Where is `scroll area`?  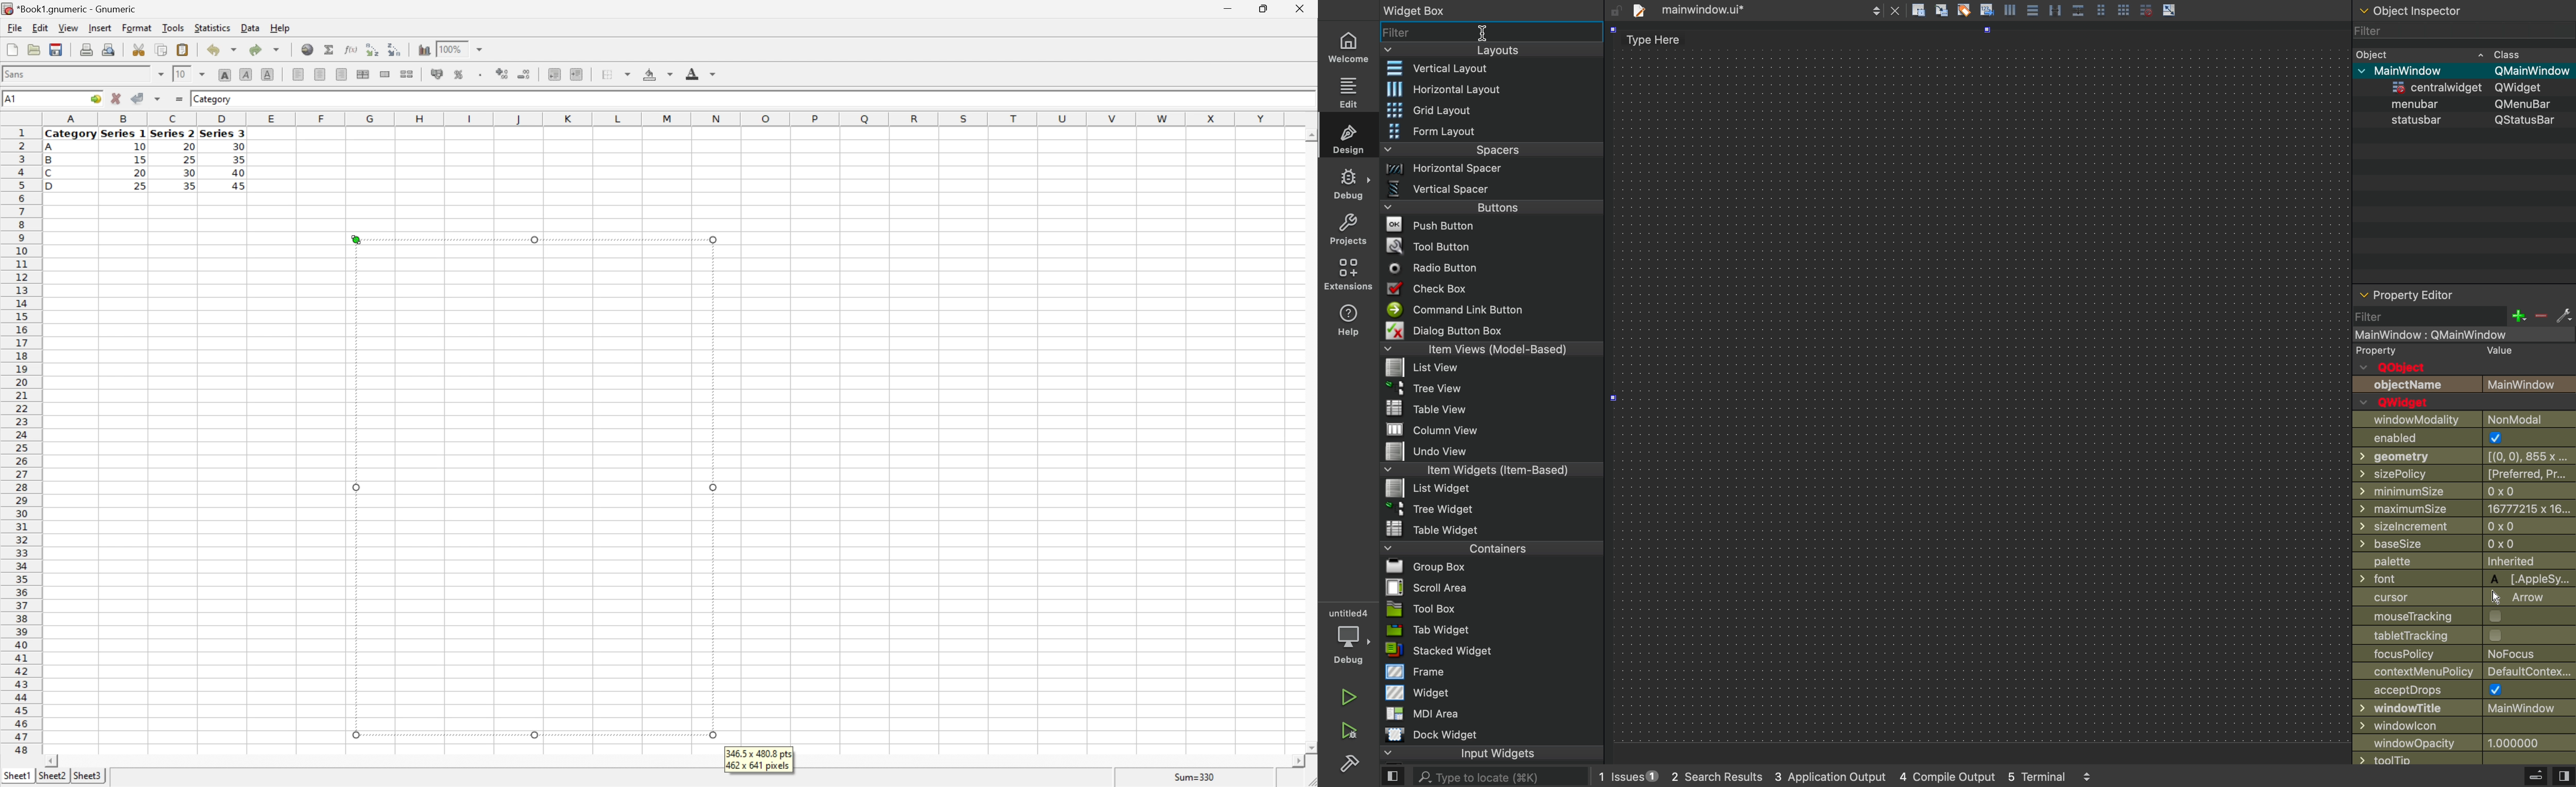 scroll area is located at coordinates (1494, 588).